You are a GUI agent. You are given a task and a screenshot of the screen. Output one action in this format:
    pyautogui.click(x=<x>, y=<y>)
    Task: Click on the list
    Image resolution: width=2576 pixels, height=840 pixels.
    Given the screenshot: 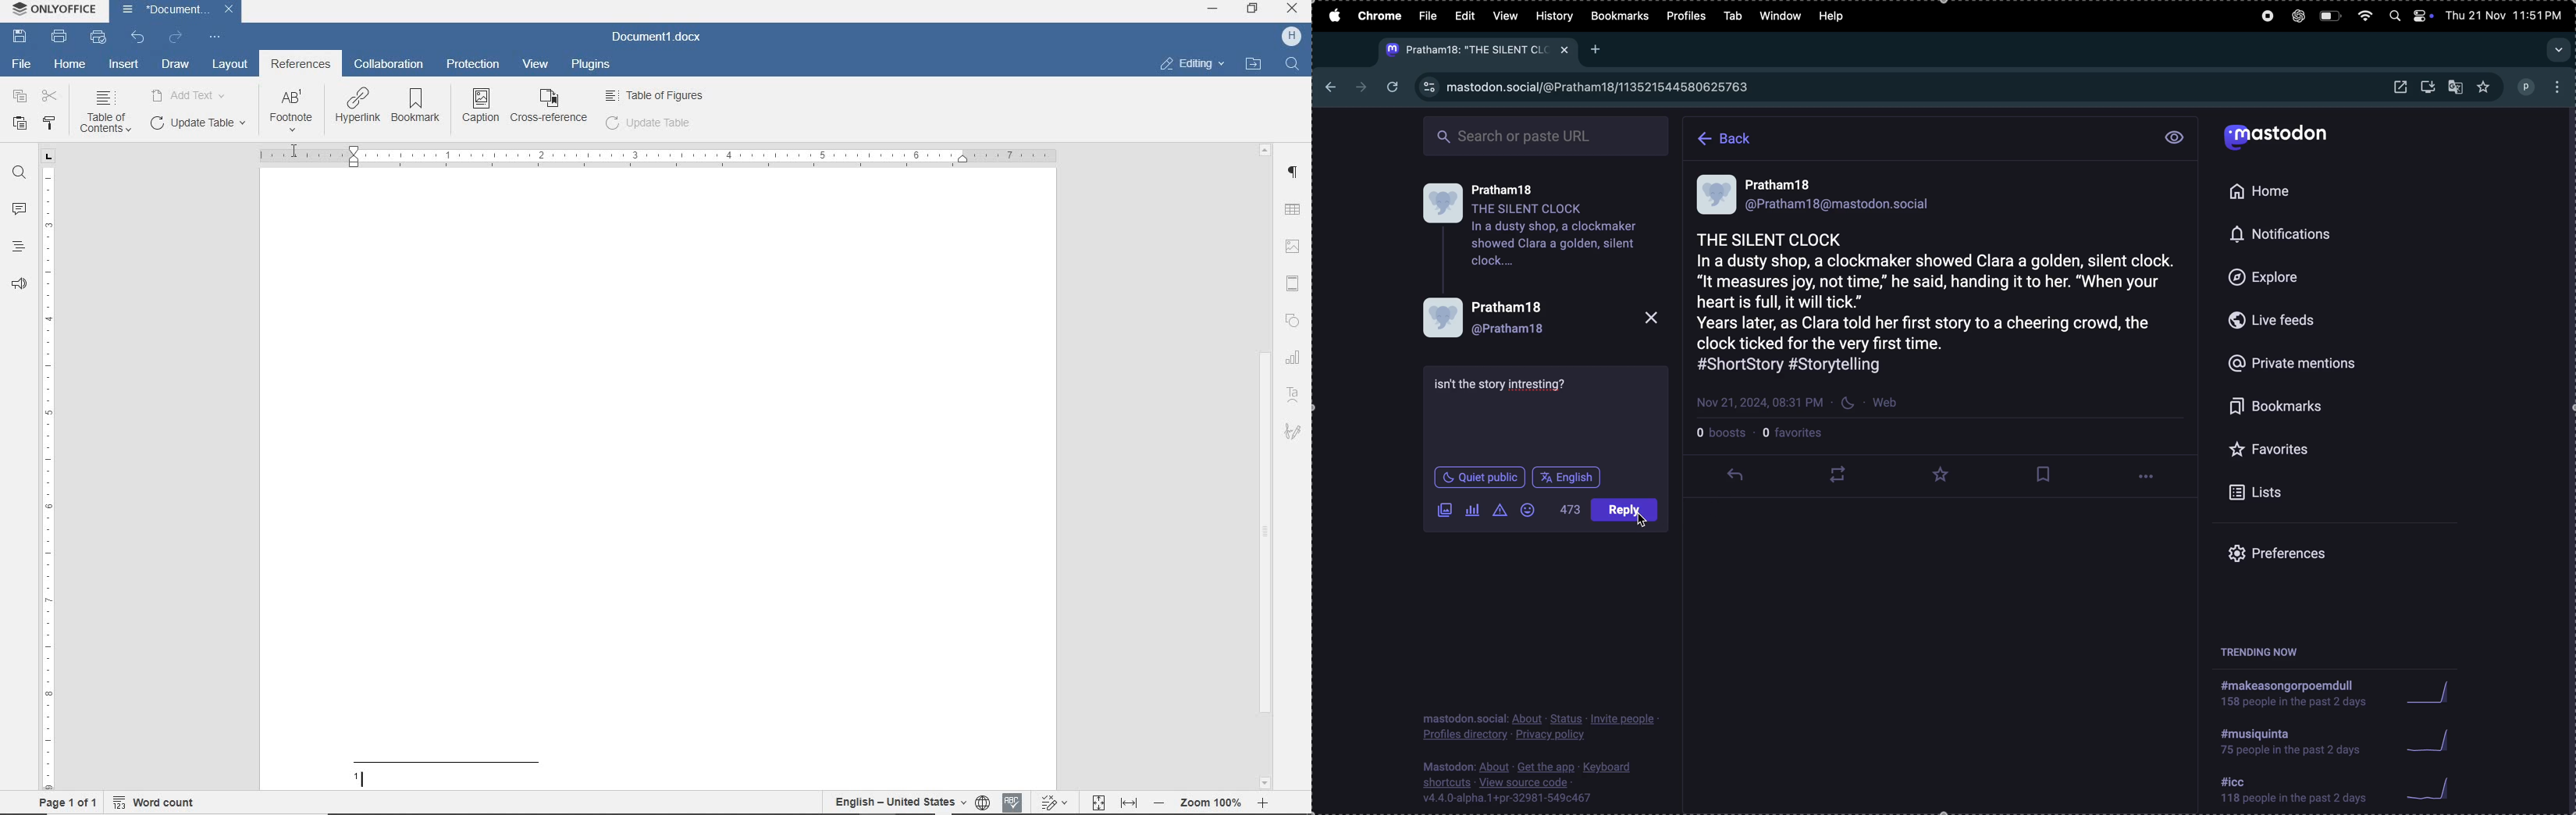 What is the action you would take?
    pyautogui.click(x=2305, y=493)
    